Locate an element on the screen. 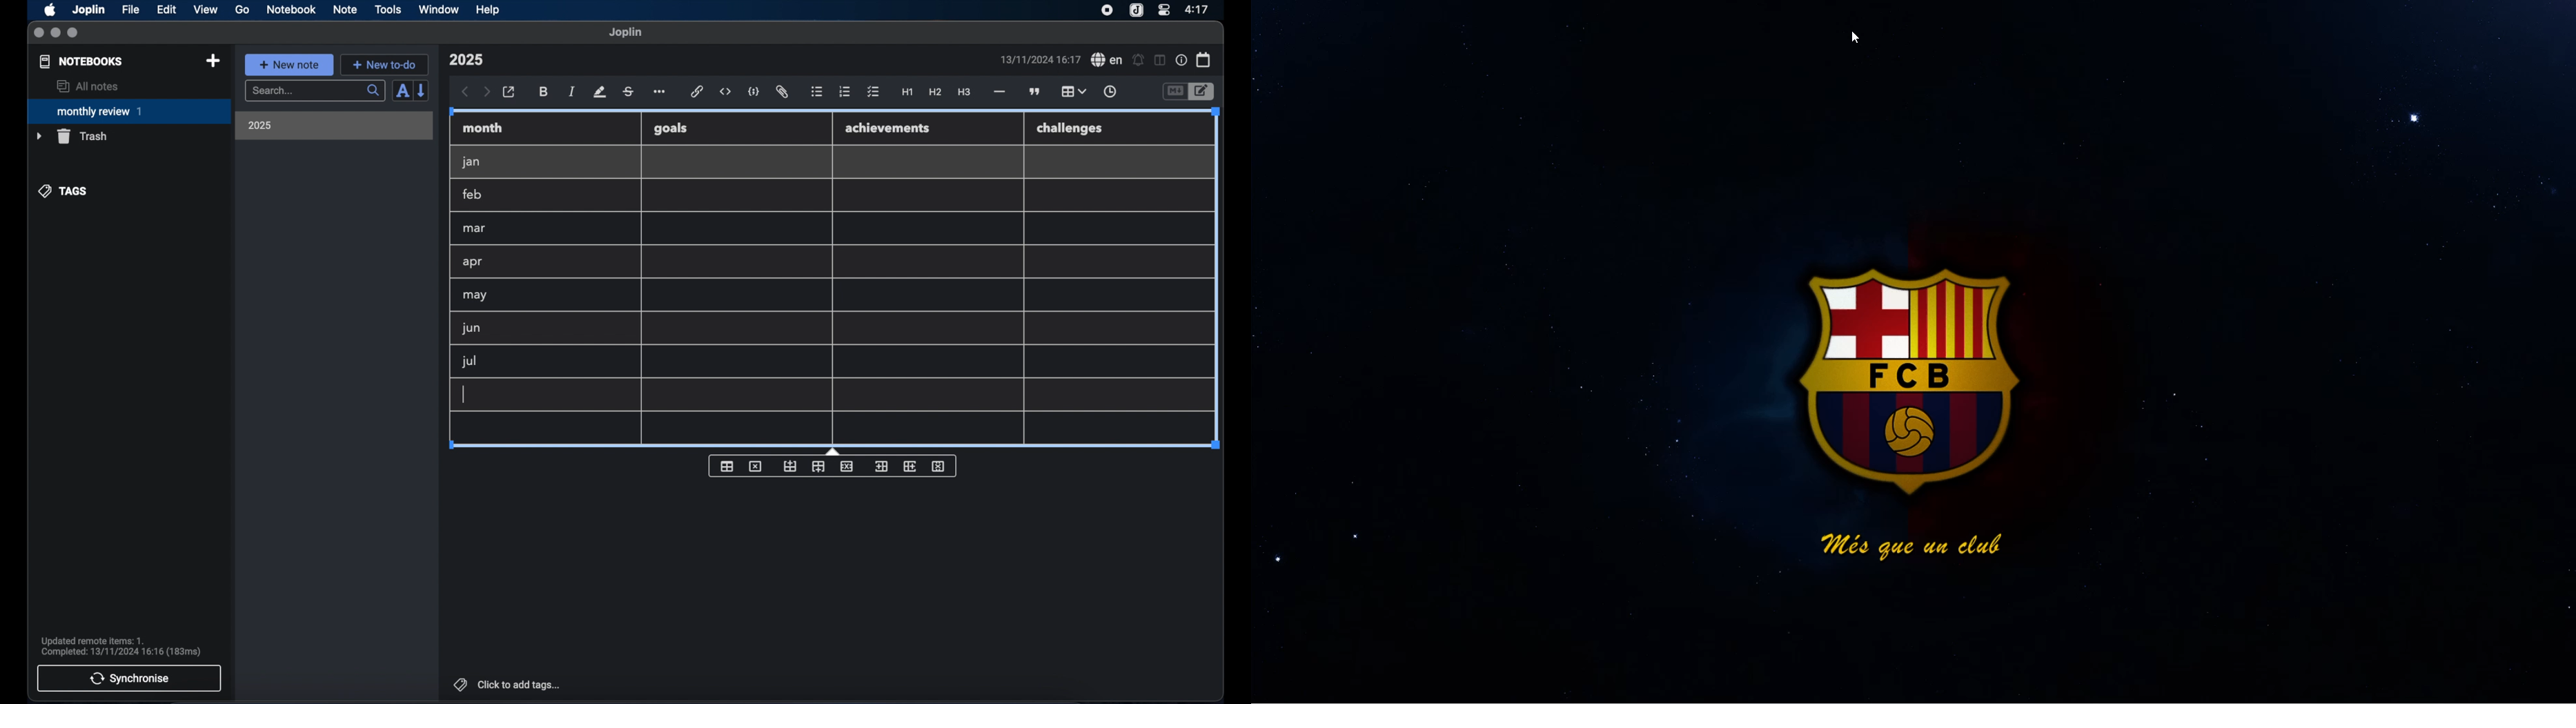 This screenshot has height=728, width=2576. italic is located at coordinates (572, 91).